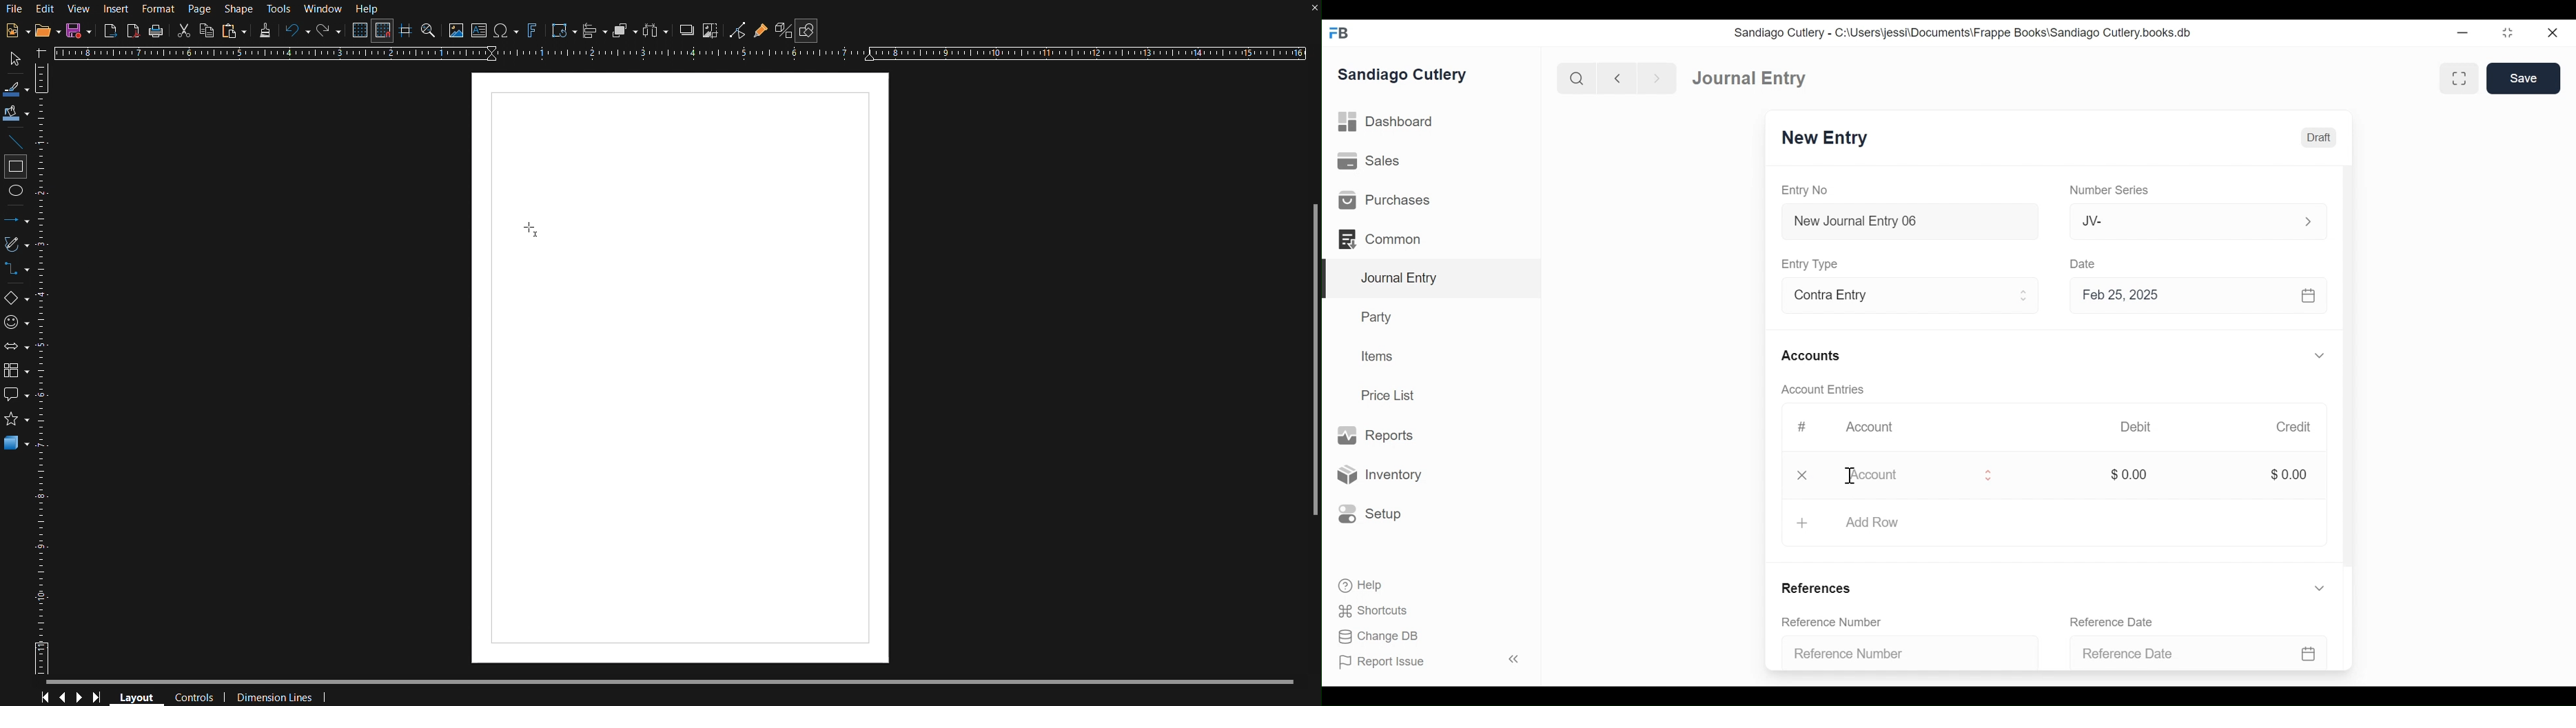 This screenshot has width=2576, height=728. What do you see at coordinates (2308, 222) in the screenshot?
I see `Expand` at bounding box center [2308, 222].